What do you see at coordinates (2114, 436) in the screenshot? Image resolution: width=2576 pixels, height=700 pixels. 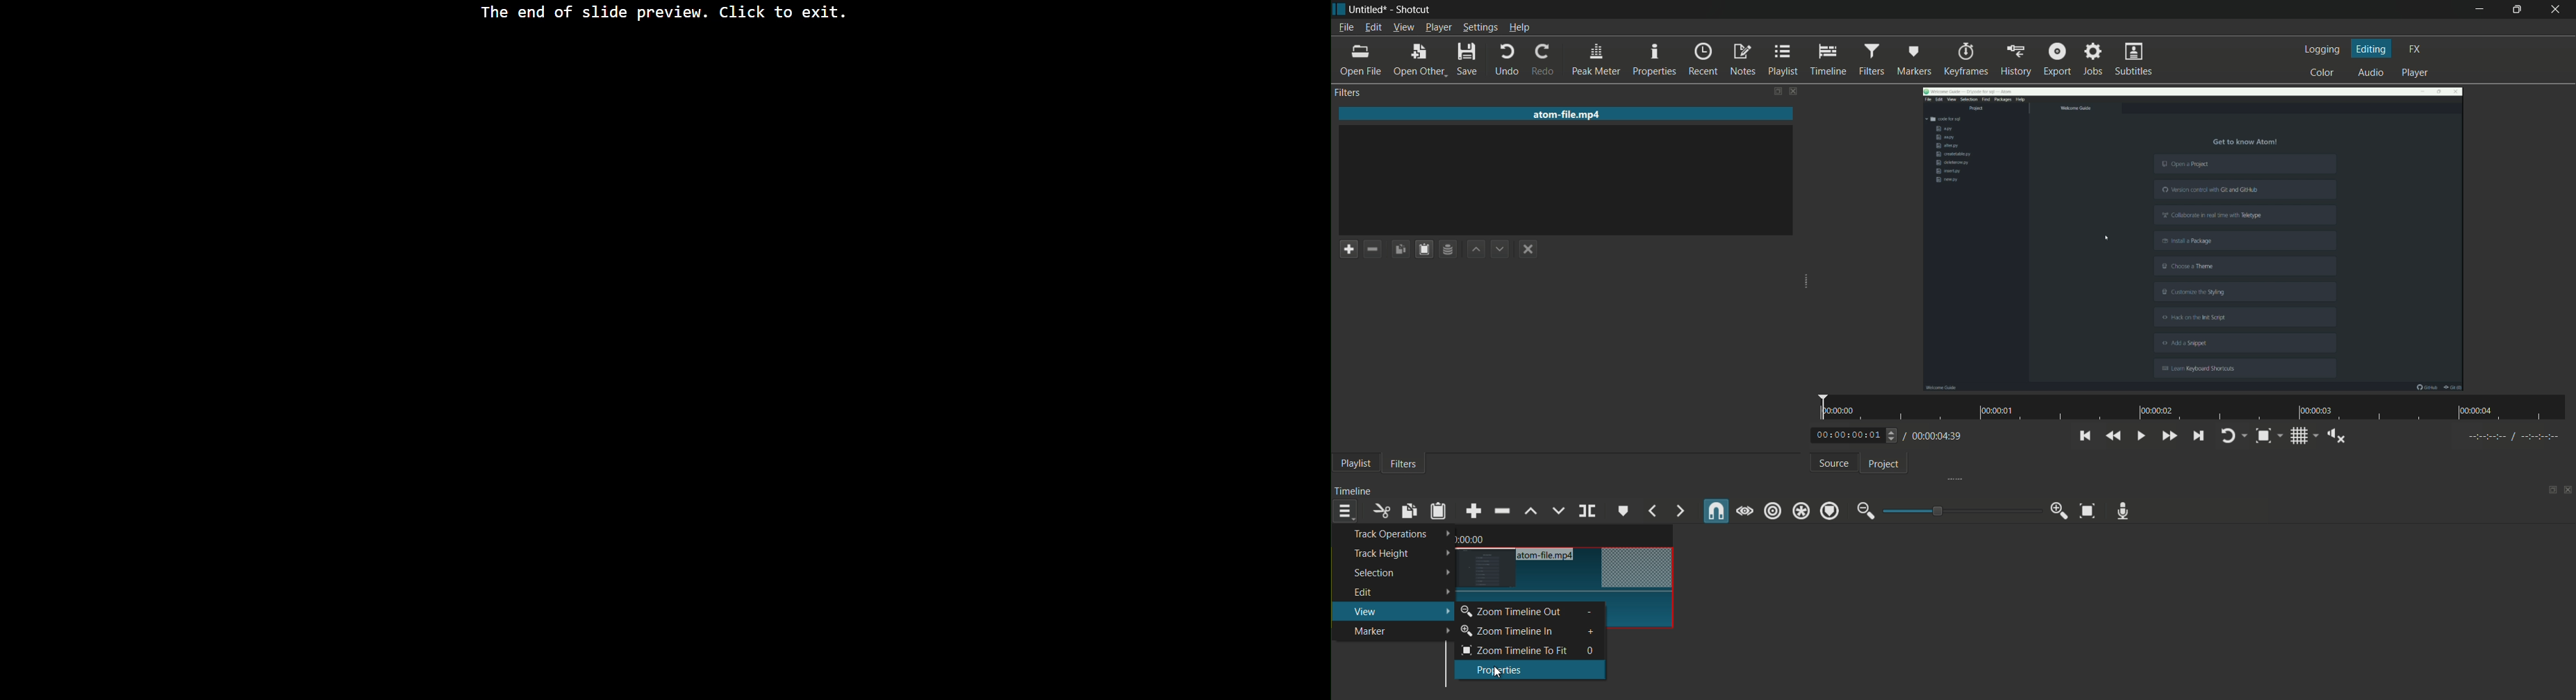 I see `quickly play backward` at bounding box center [2114, 436].